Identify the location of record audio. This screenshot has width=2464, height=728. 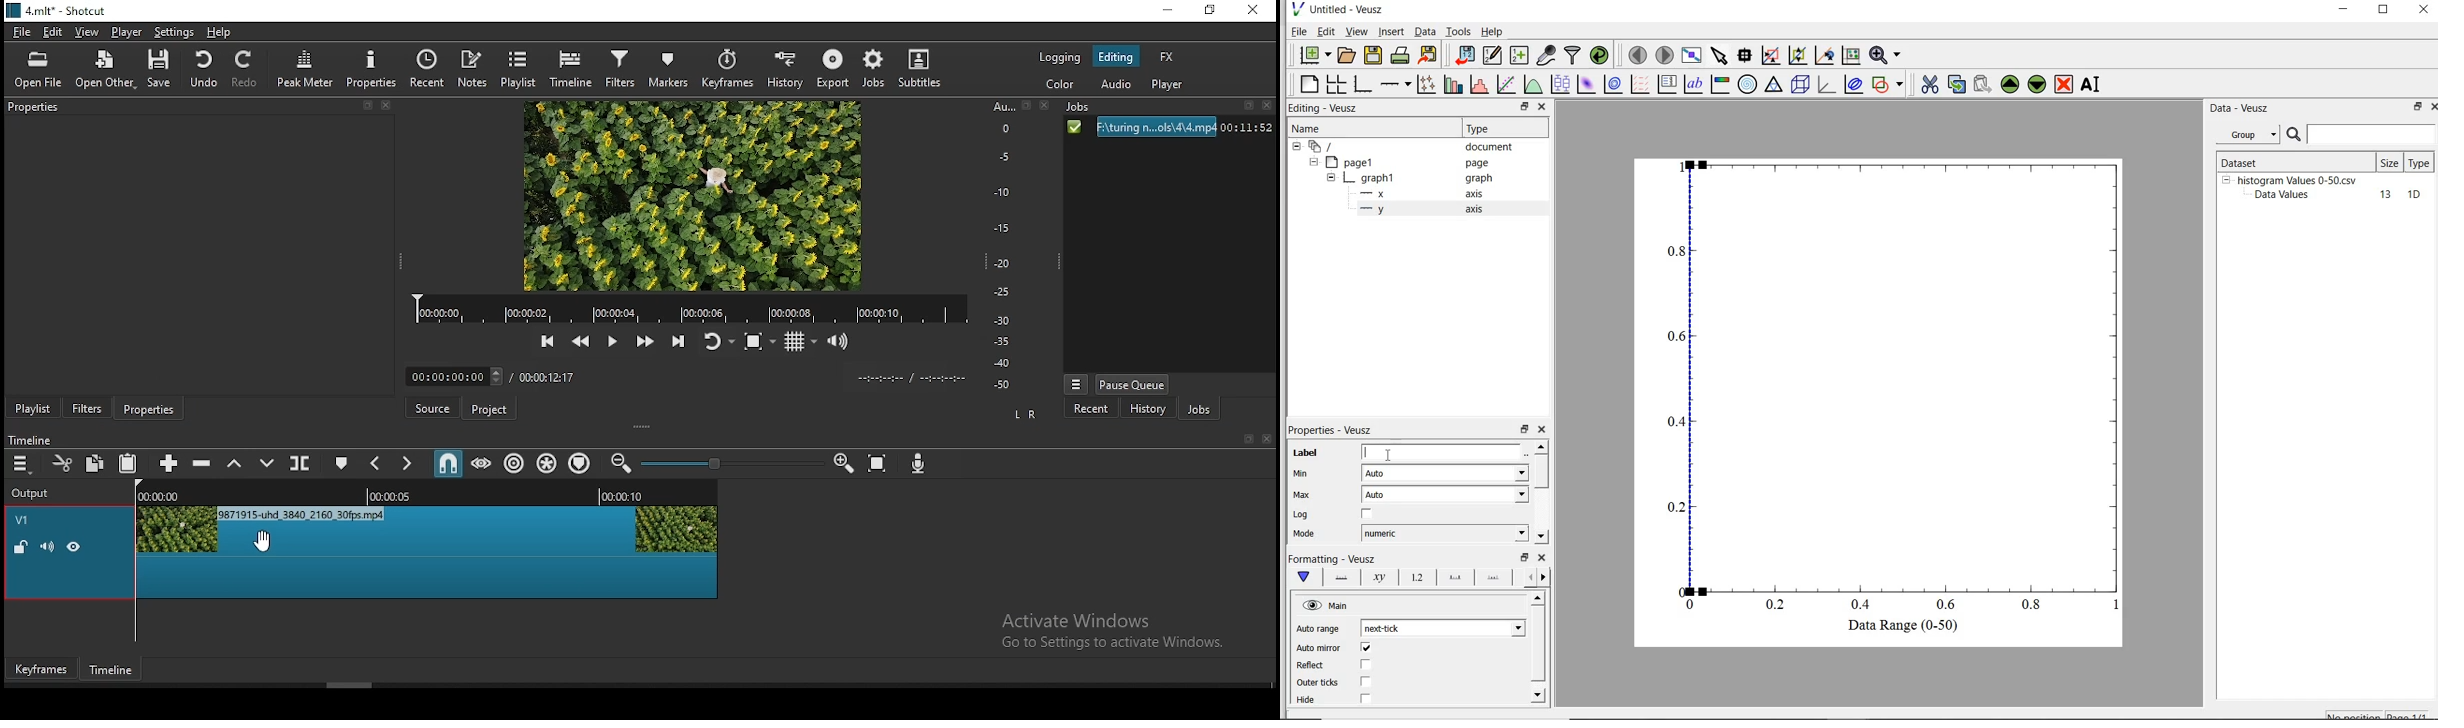
(922, 464).